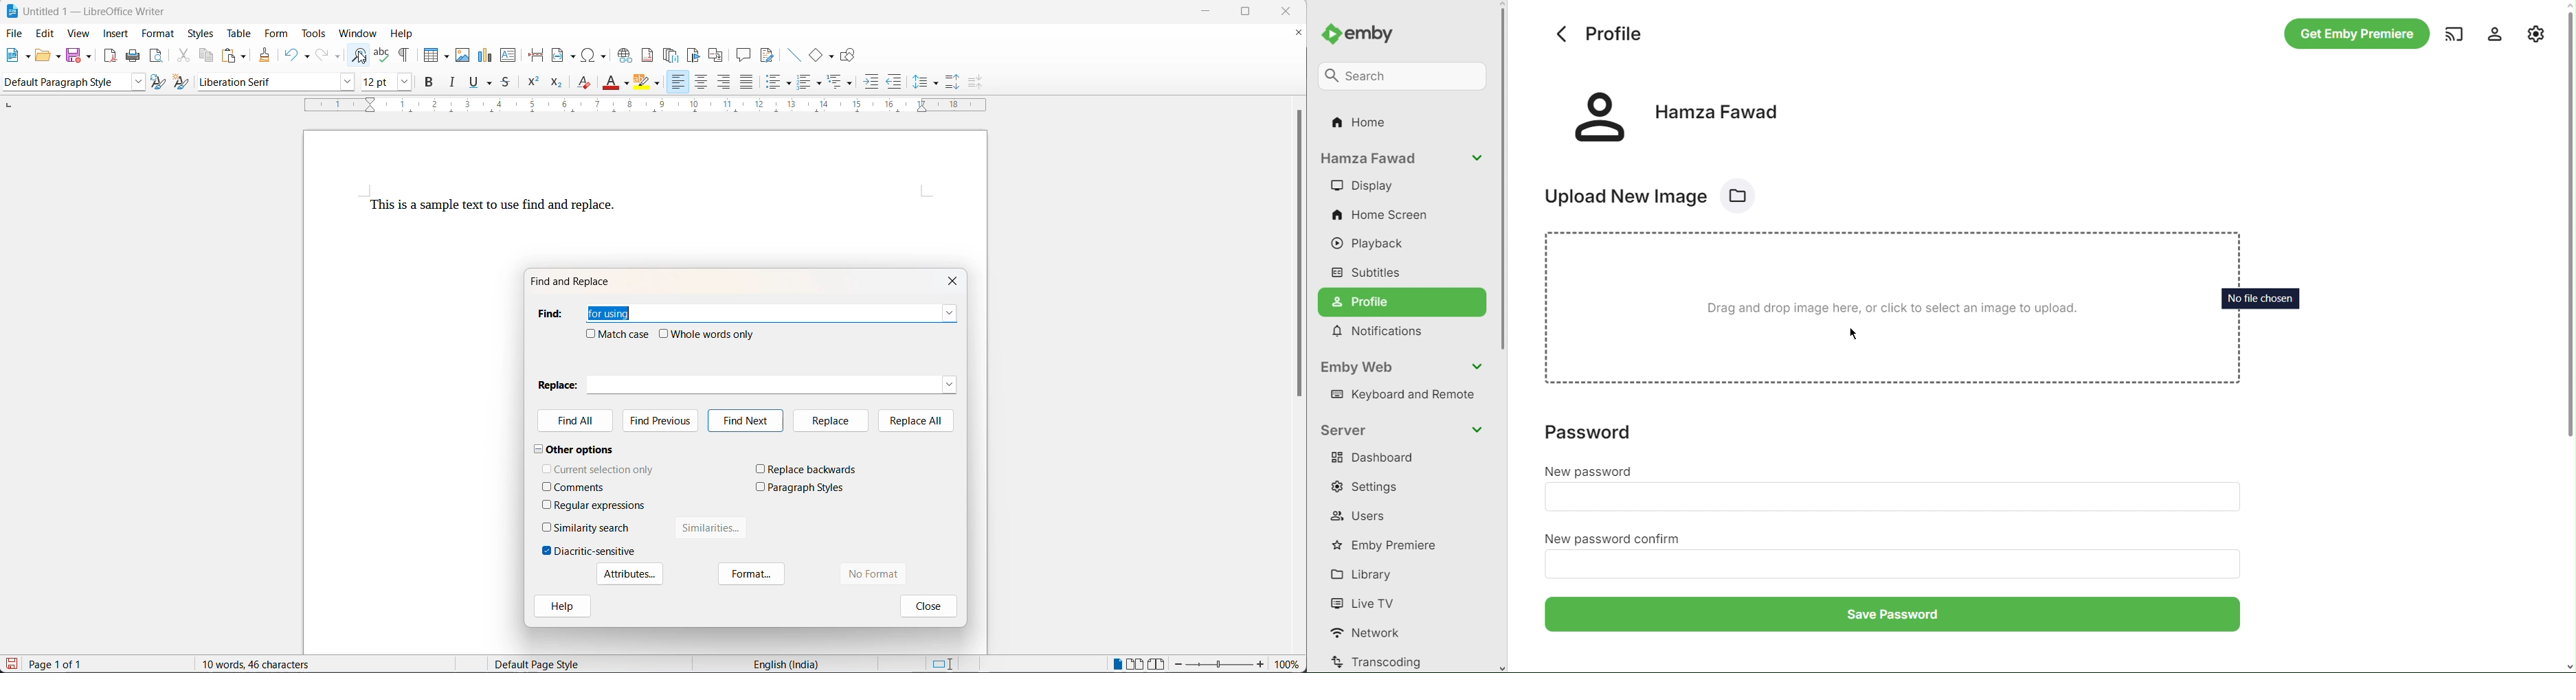  I want to click on book view, so click(1157, 663).